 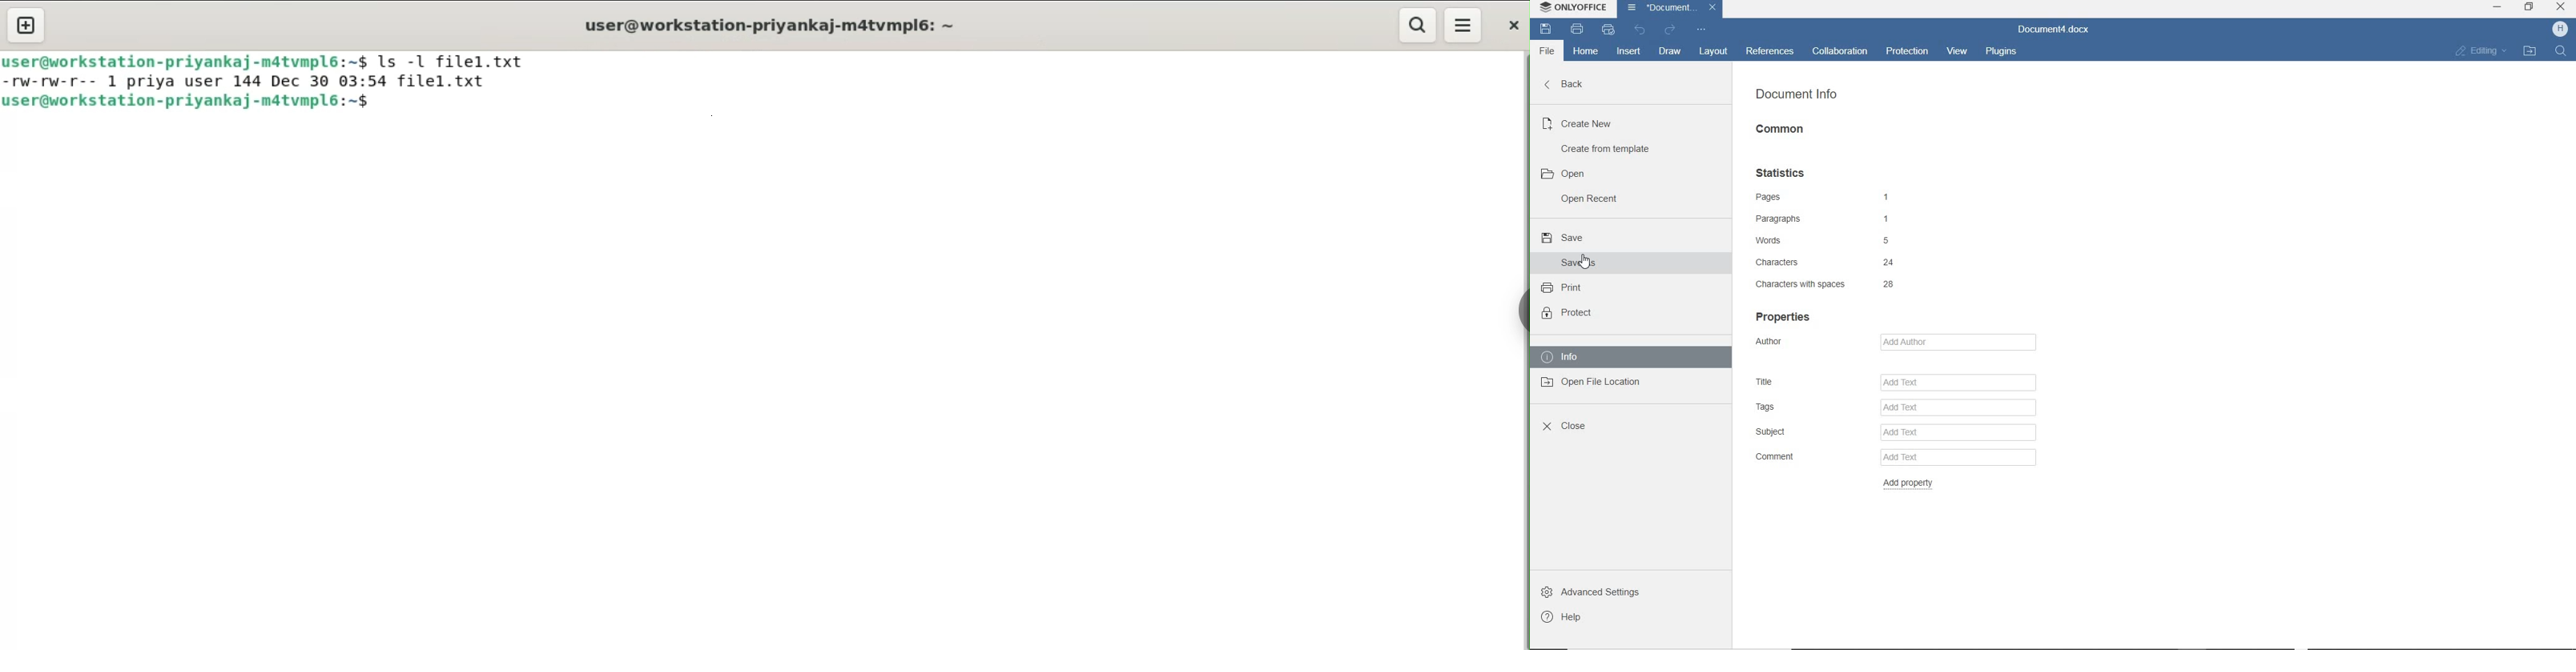 What do you see at coordinates (1570, 83) in the screenshot?
I see `back` at bounding box center [1570, 83].